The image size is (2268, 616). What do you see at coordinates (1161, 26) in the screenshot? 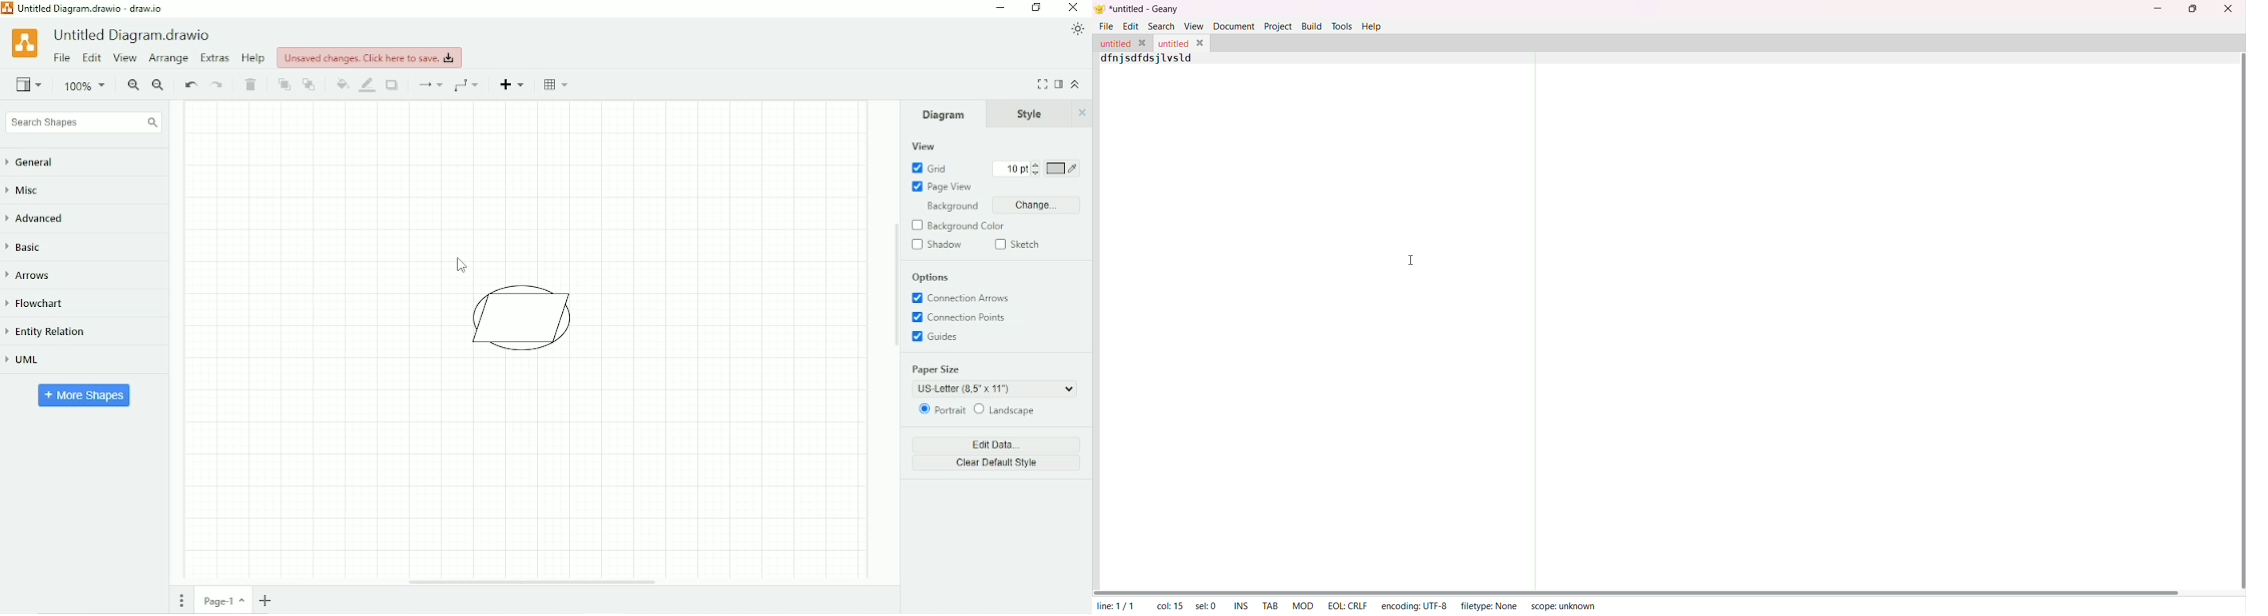
I see `search` at bounding box center [1161, 26].